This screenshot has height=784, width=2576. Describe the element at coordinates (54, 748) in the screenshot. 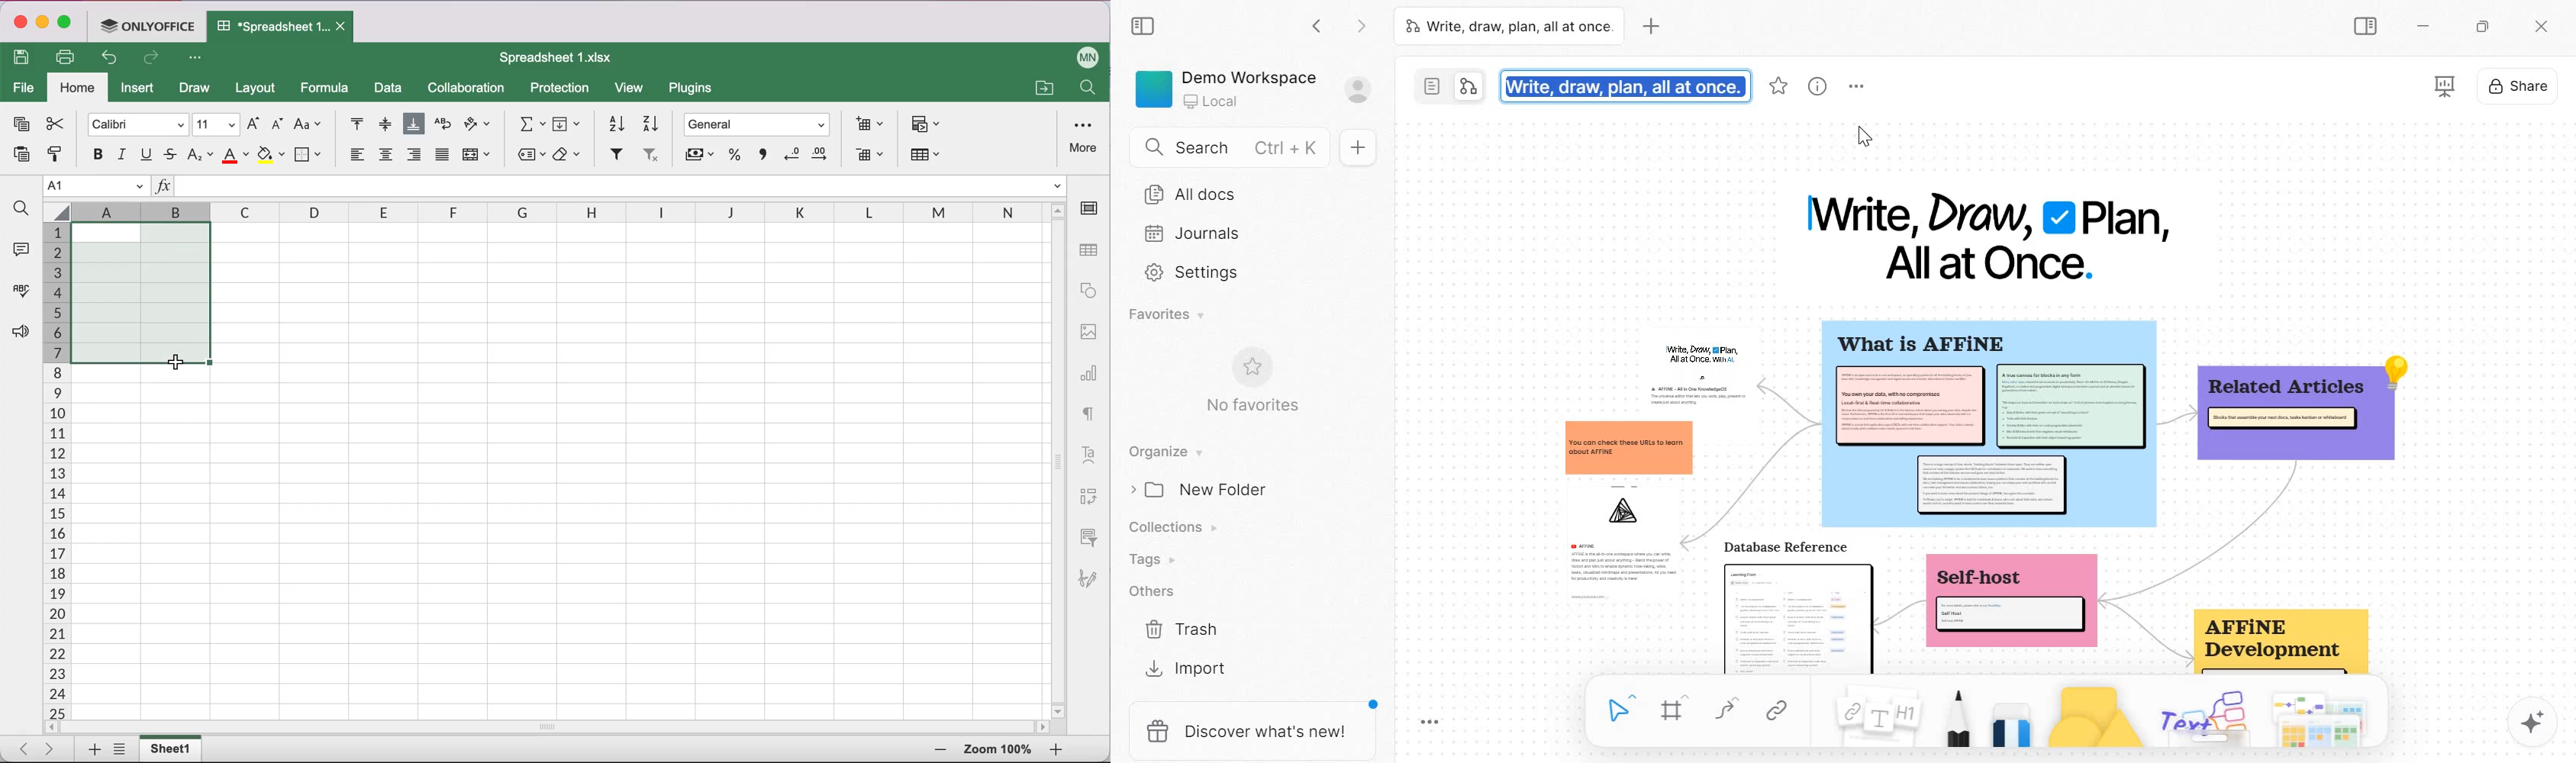

I see `Scroll to last sheet` at that location.